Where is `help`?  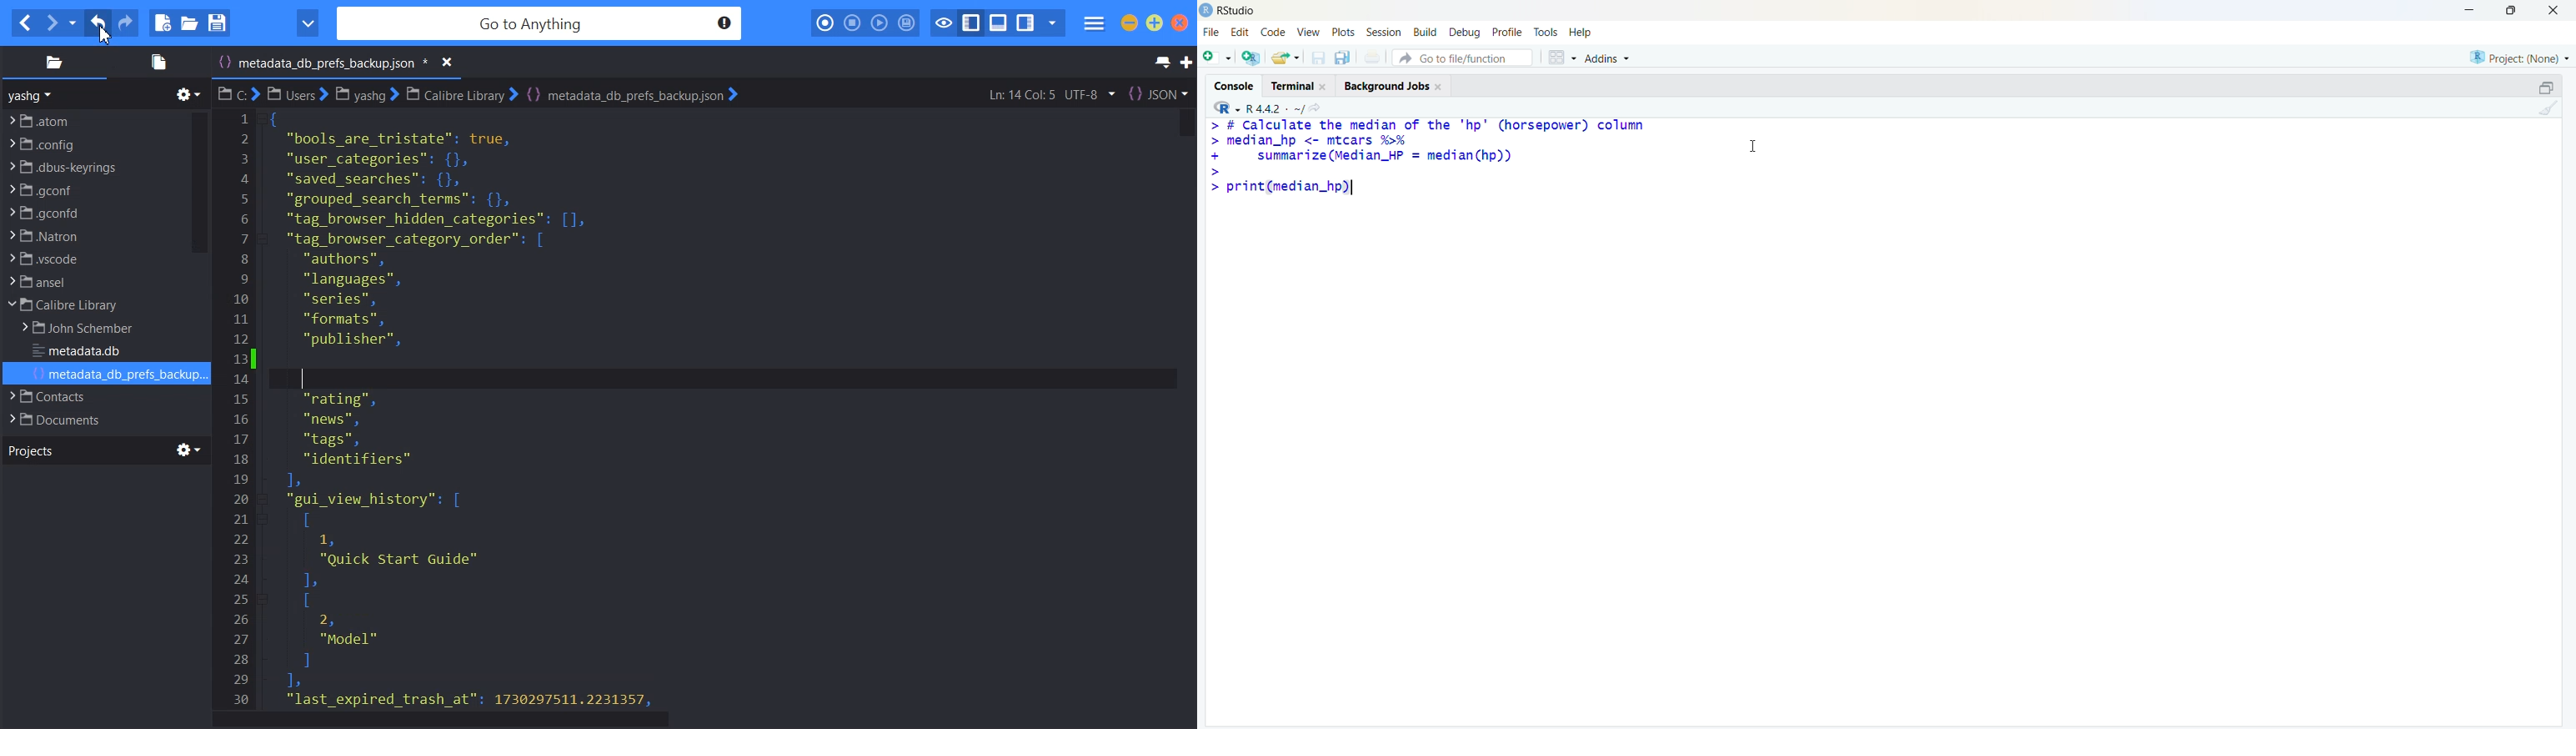
help is located at coordinates (1582, 33).